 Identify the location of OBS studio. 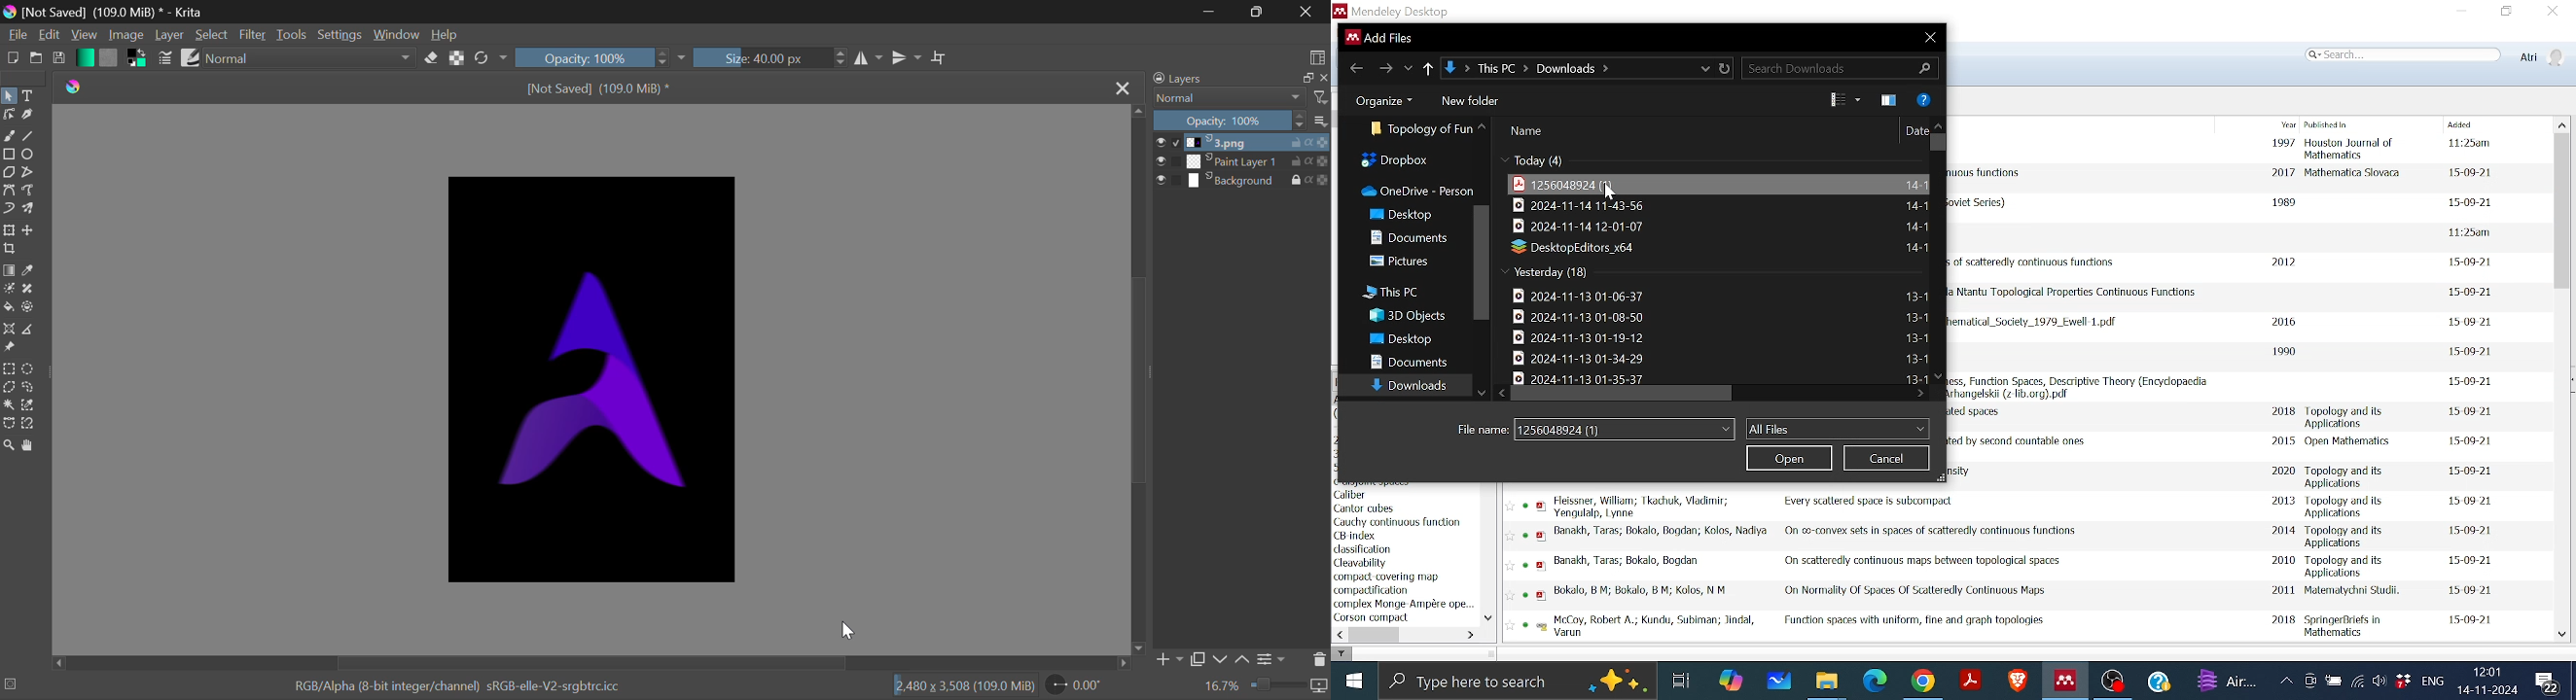
(2115, 681).